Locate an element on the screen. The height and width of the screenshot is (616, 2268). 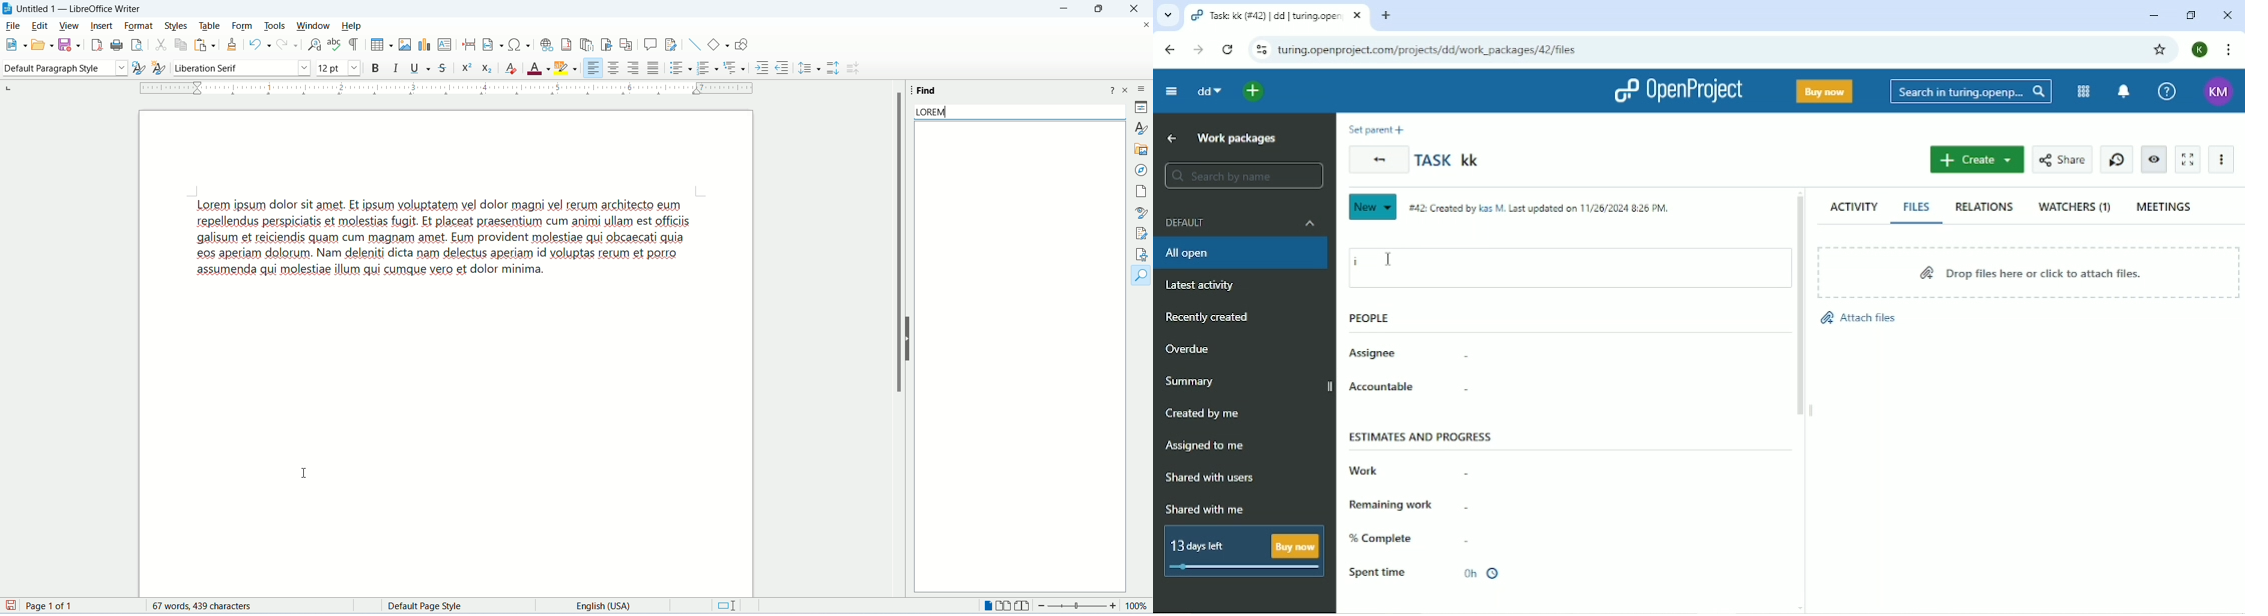
Customize and control google chrome is located at coordinates (2226, 49).